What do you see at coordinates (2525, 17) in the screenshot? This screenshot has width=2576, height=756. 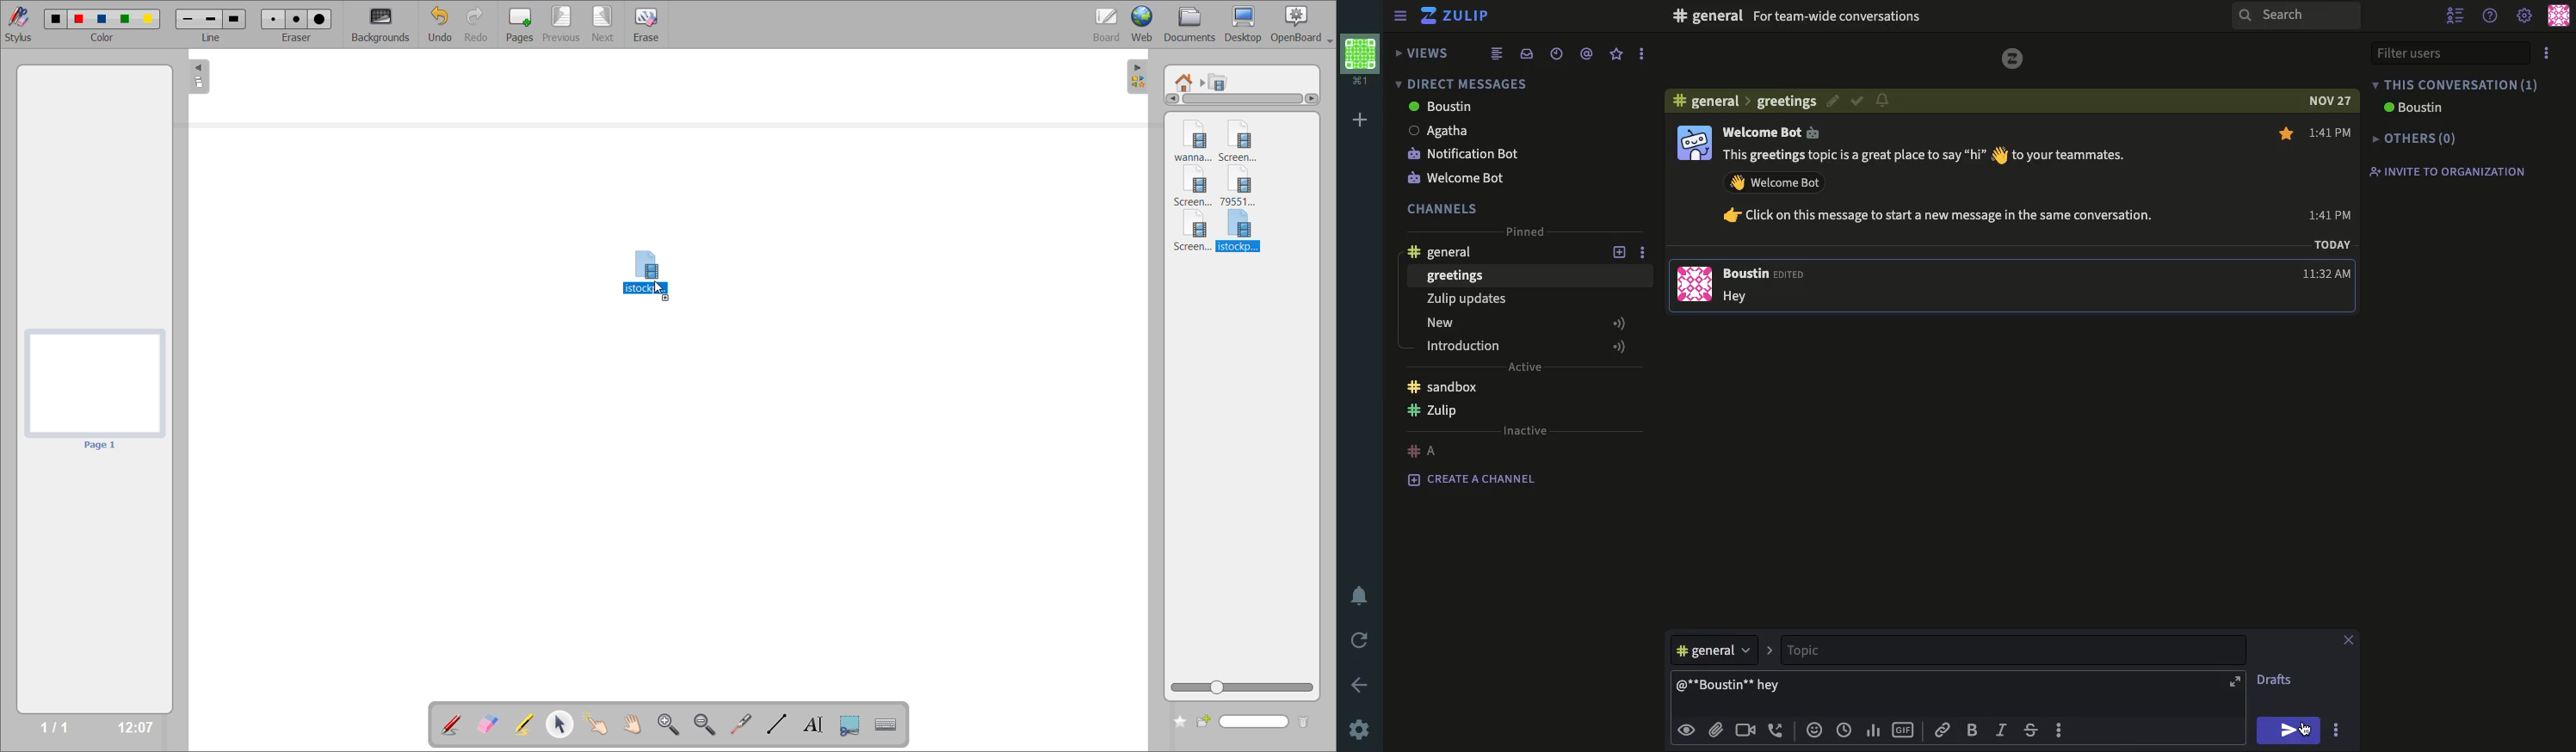 I see `settings` at bounding box center [2525, 17].